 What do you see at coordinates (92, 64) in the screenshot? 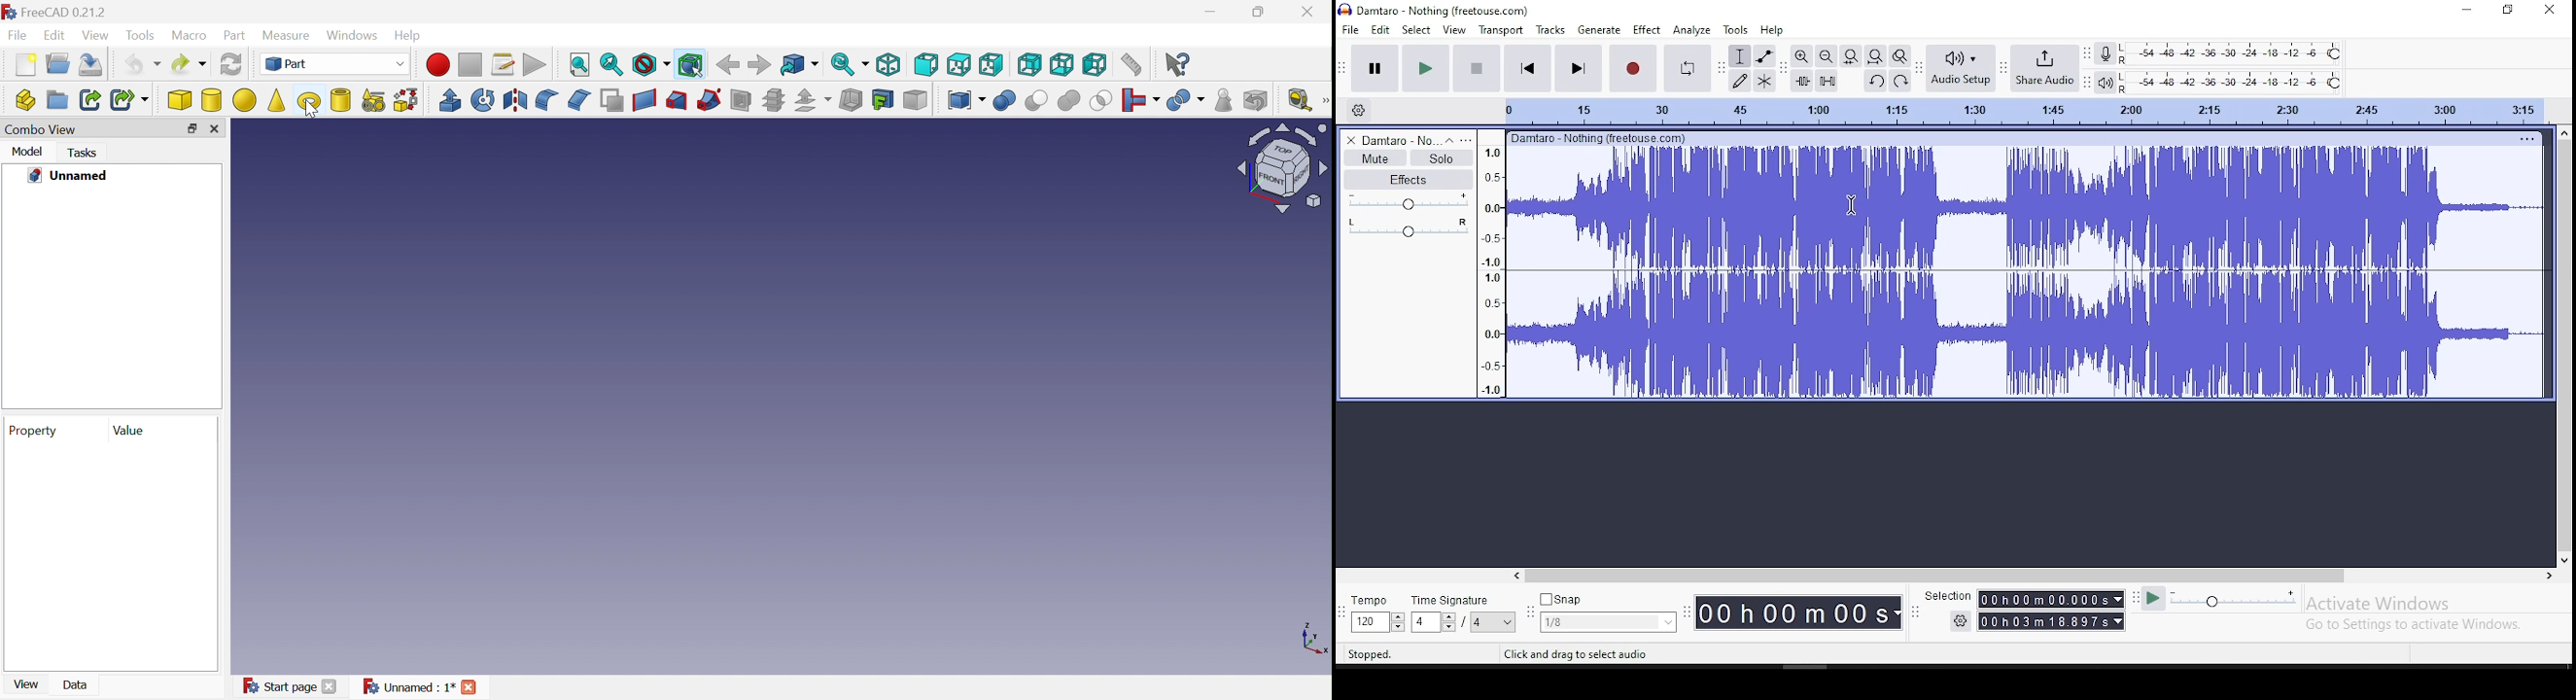
I see `Save` at bounding box center [92, 64].